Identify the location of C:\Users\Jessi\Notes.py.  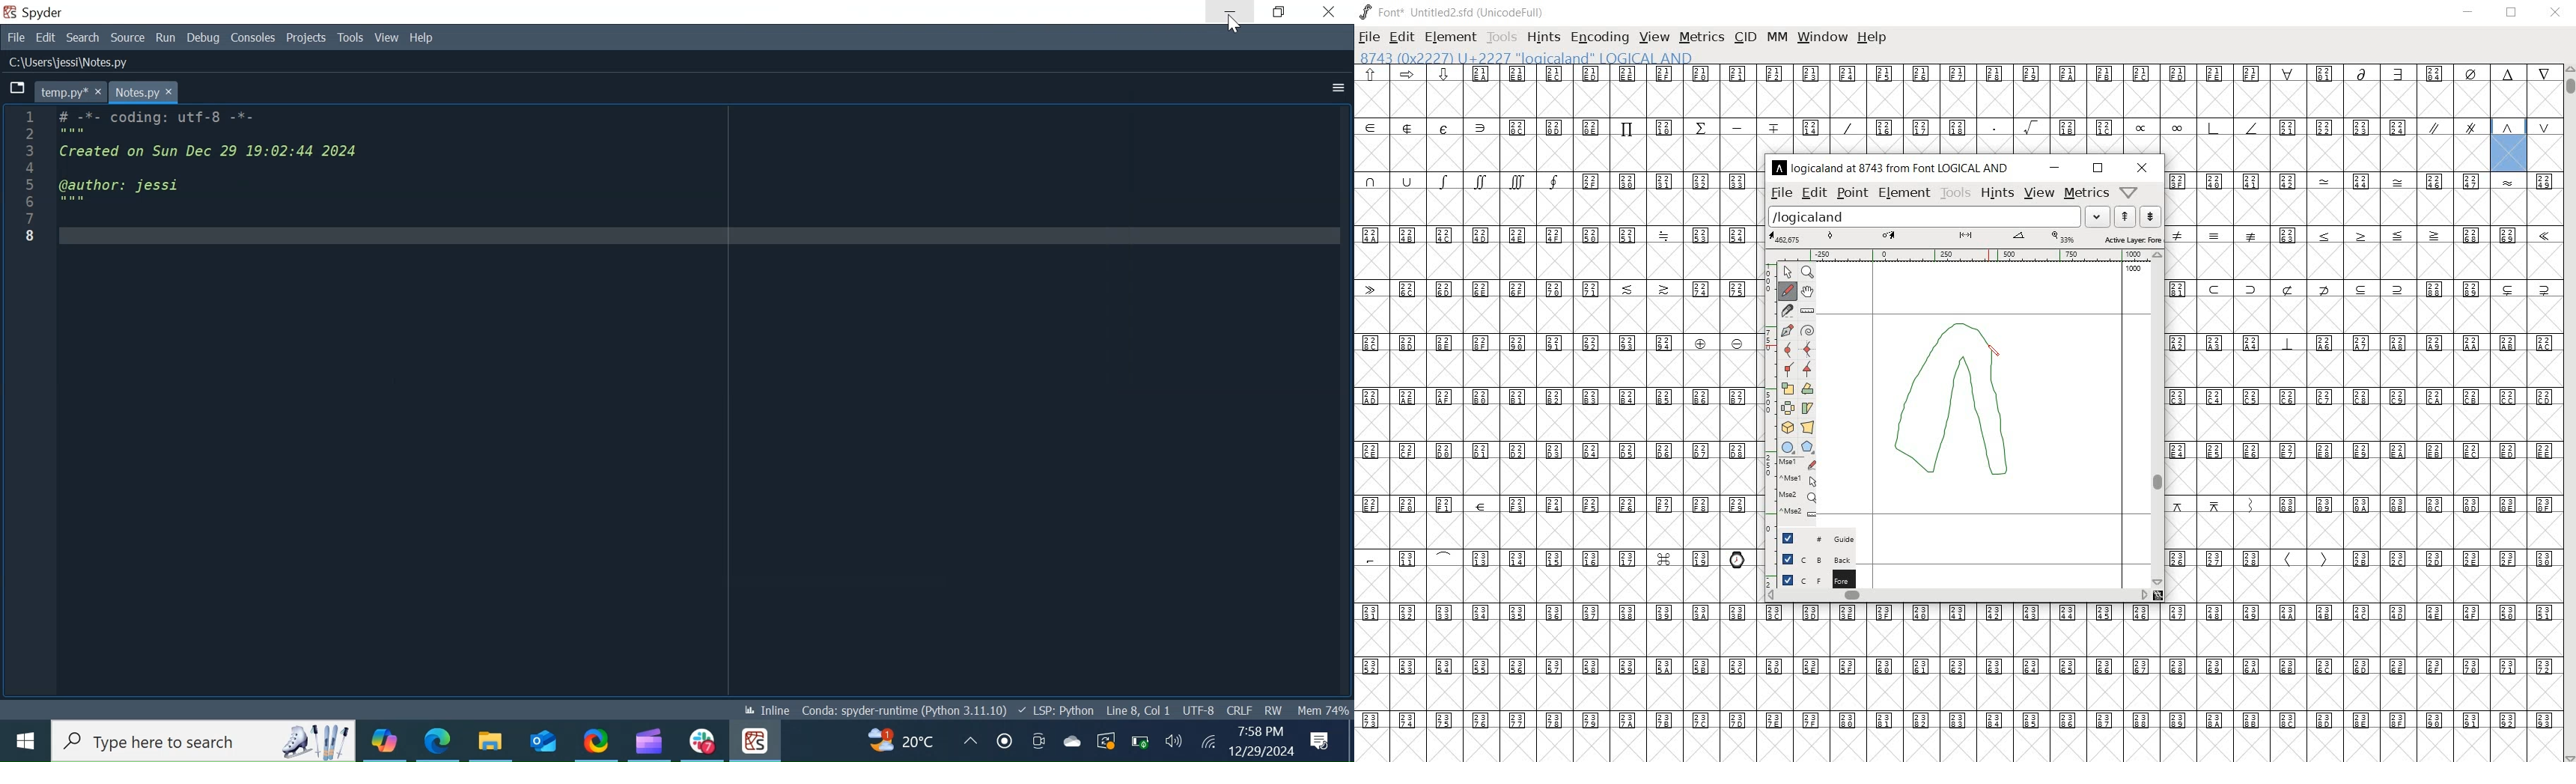
(76, 61).